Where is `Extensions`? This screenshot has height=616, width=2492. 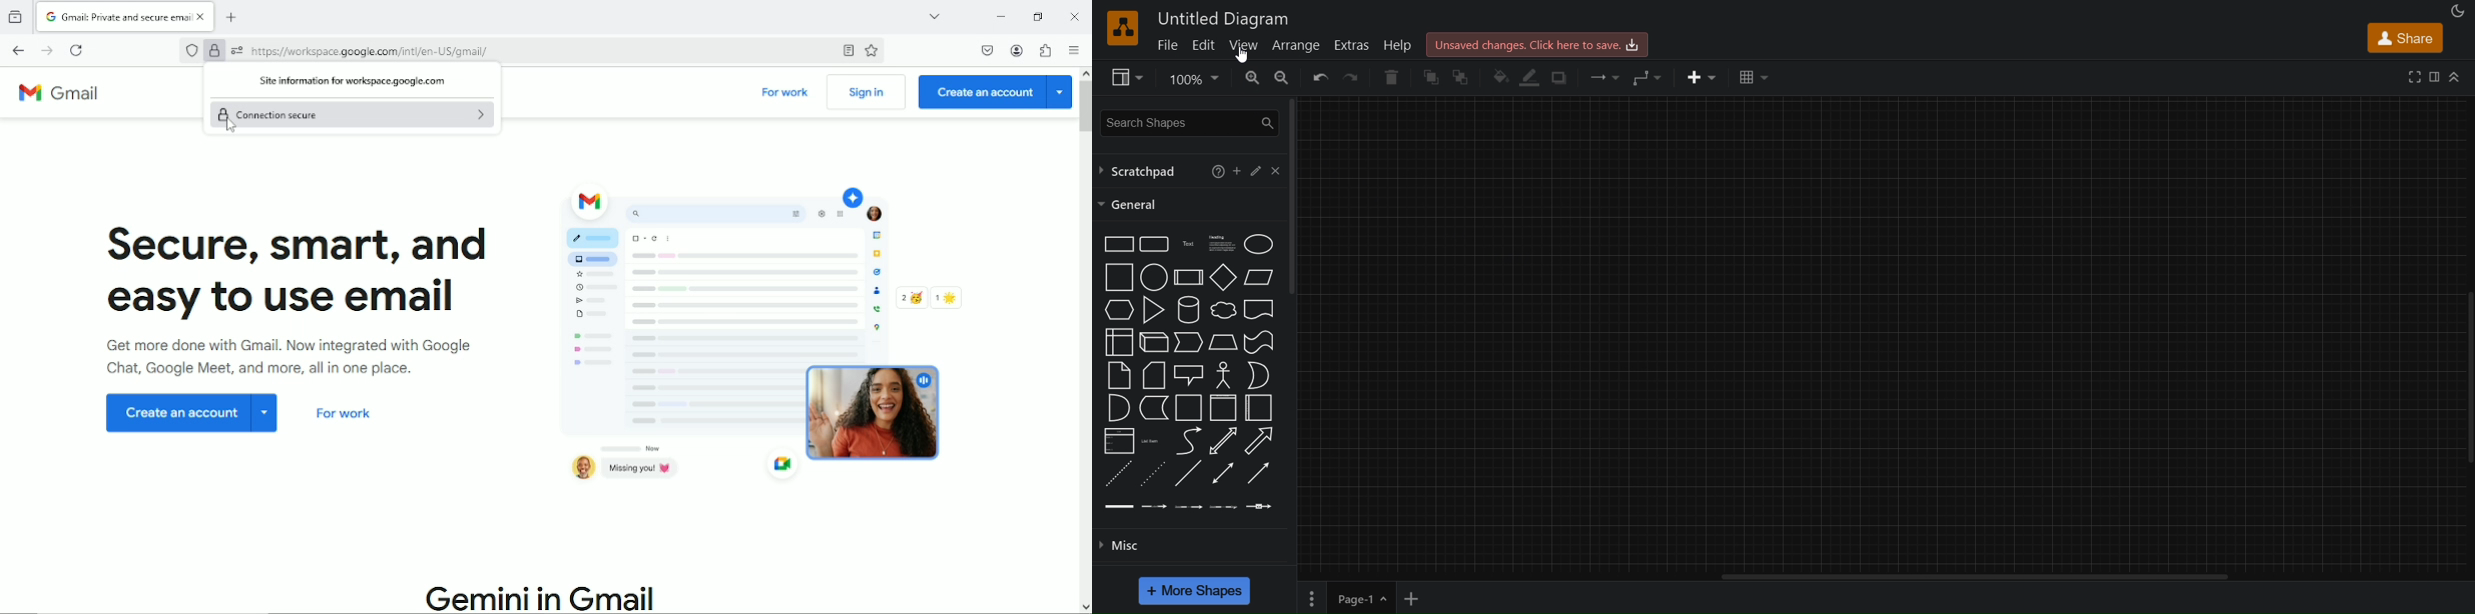 Extensions is located at coordinates (1045, 50).